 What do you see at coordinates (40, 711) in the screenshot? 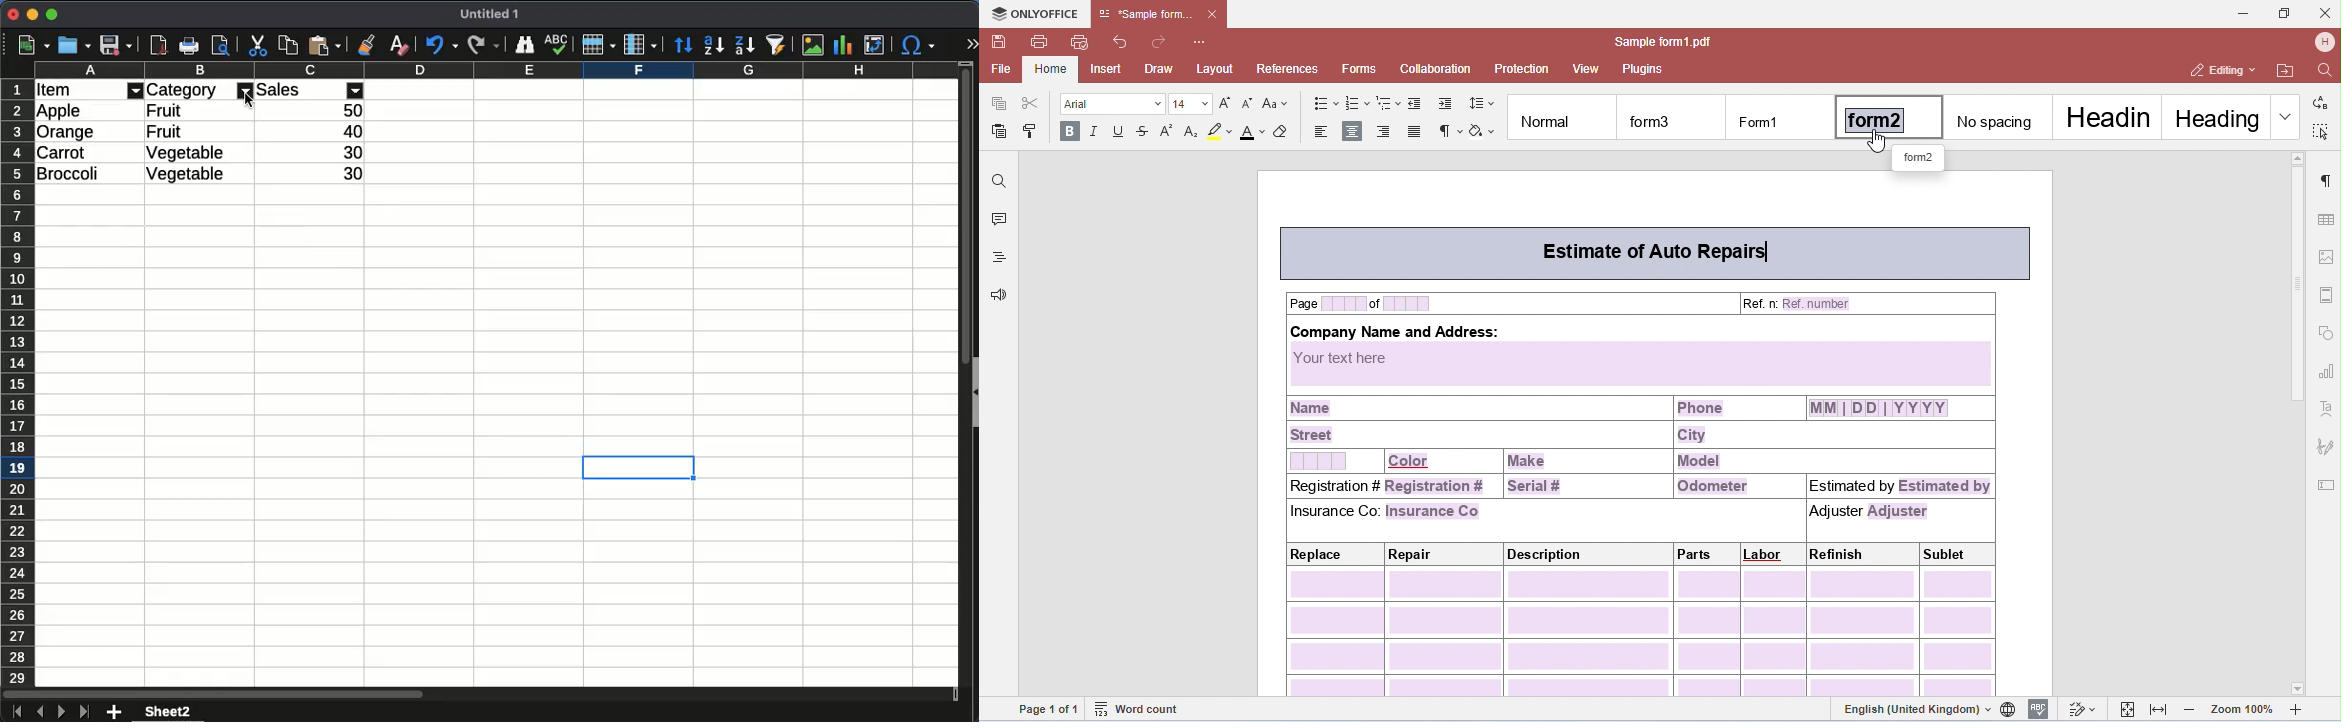
I see `previous sheet` at bounding box center [40, 711].